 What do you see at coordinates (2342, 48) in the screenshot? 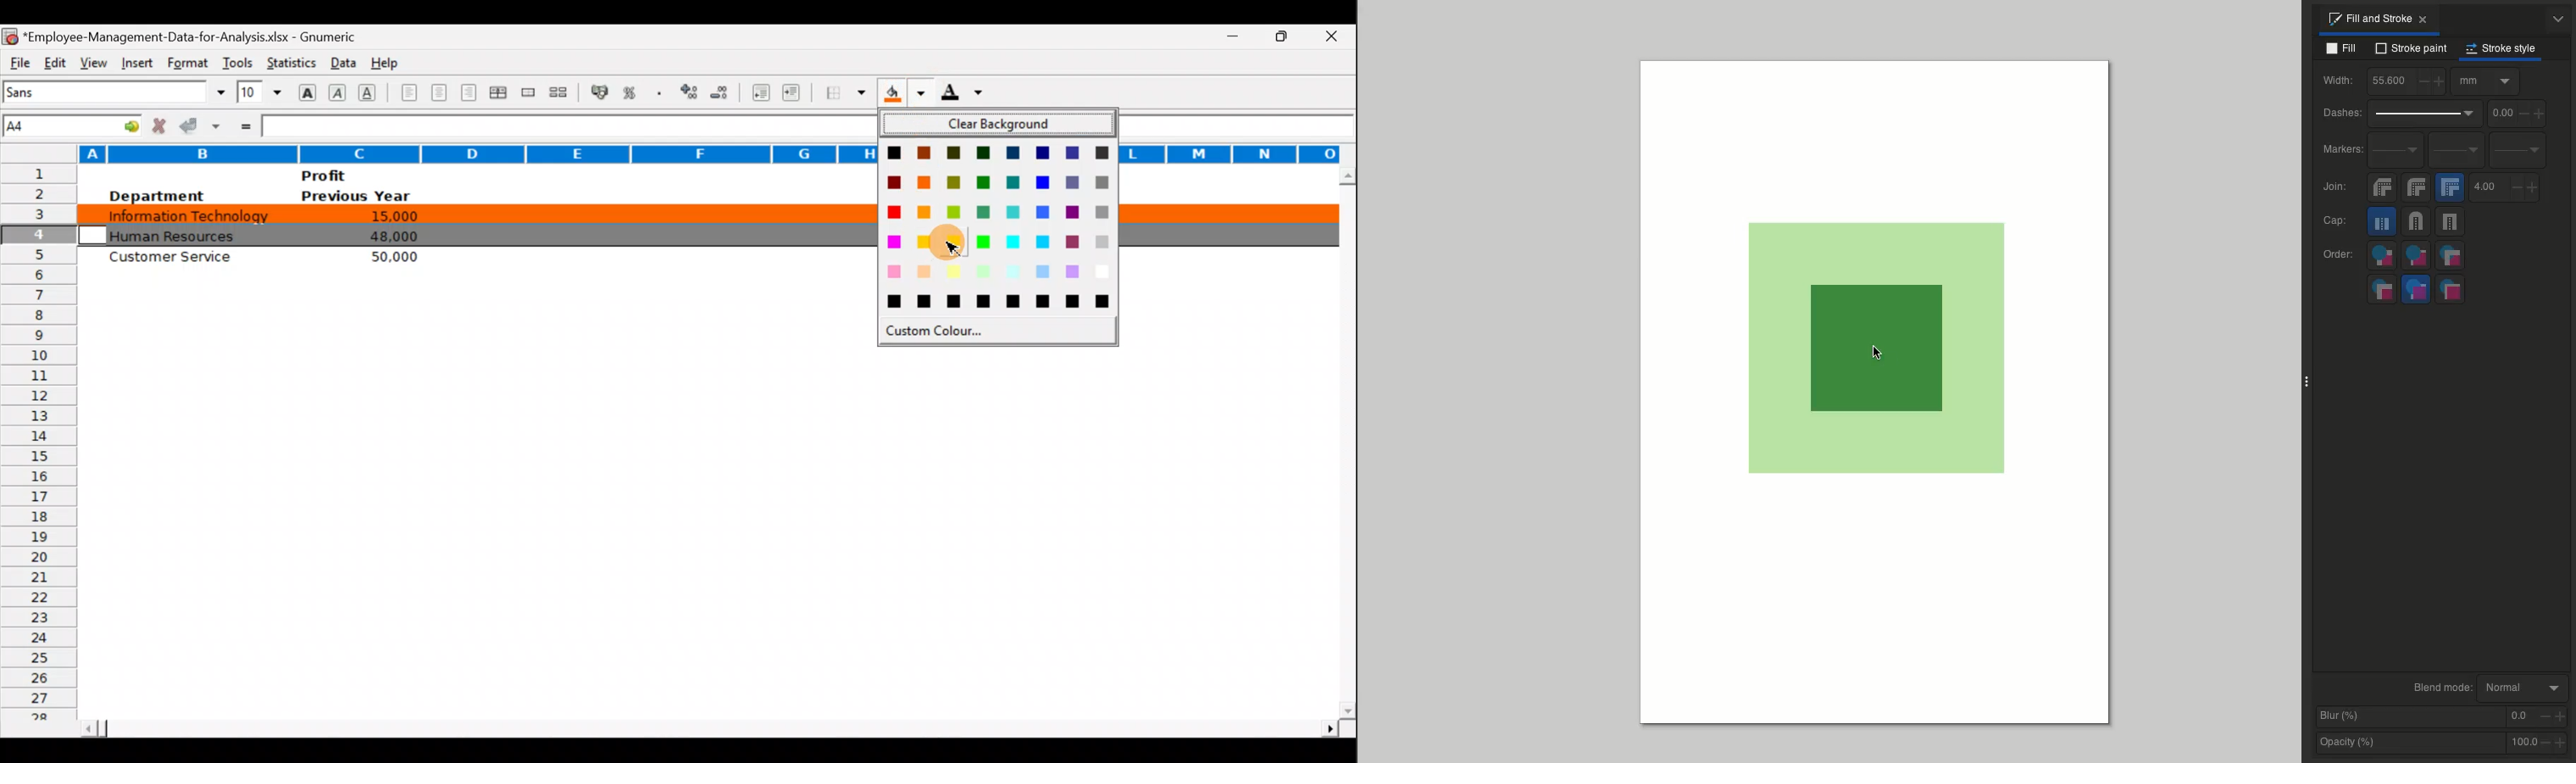
I see `Fill` at bounding box center [2342, 48].